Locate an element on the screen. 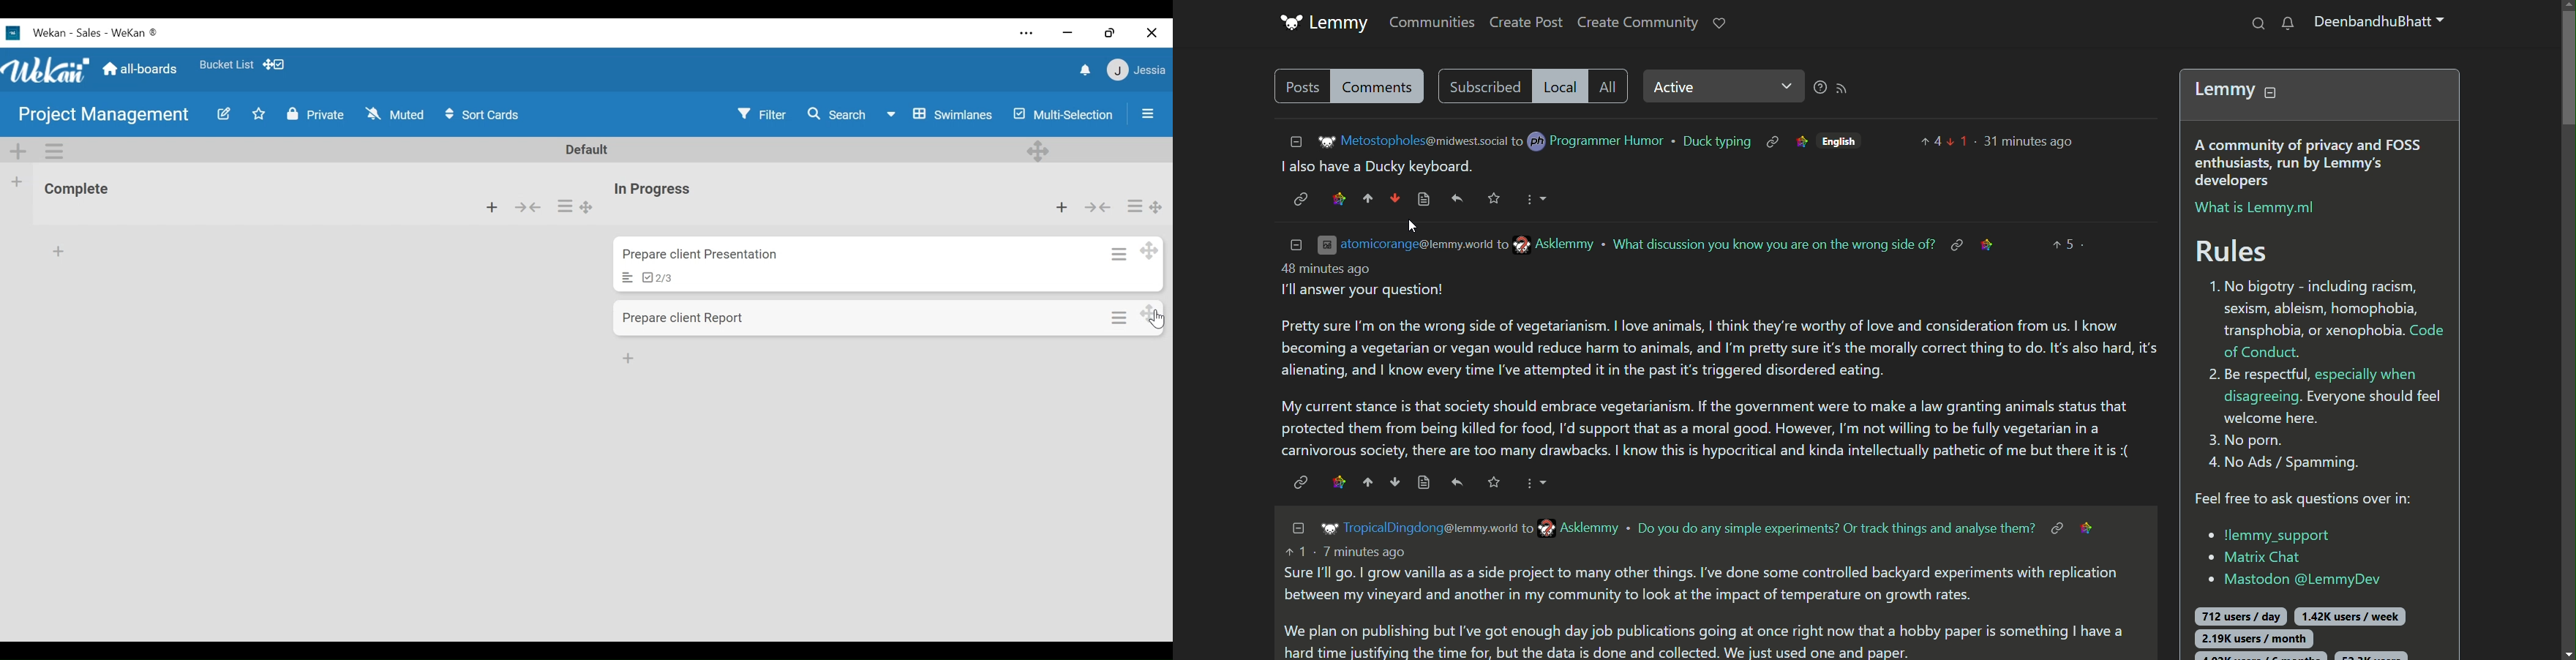 The image size is (2576, 672). minimize is located at coordinates (1291, 140).